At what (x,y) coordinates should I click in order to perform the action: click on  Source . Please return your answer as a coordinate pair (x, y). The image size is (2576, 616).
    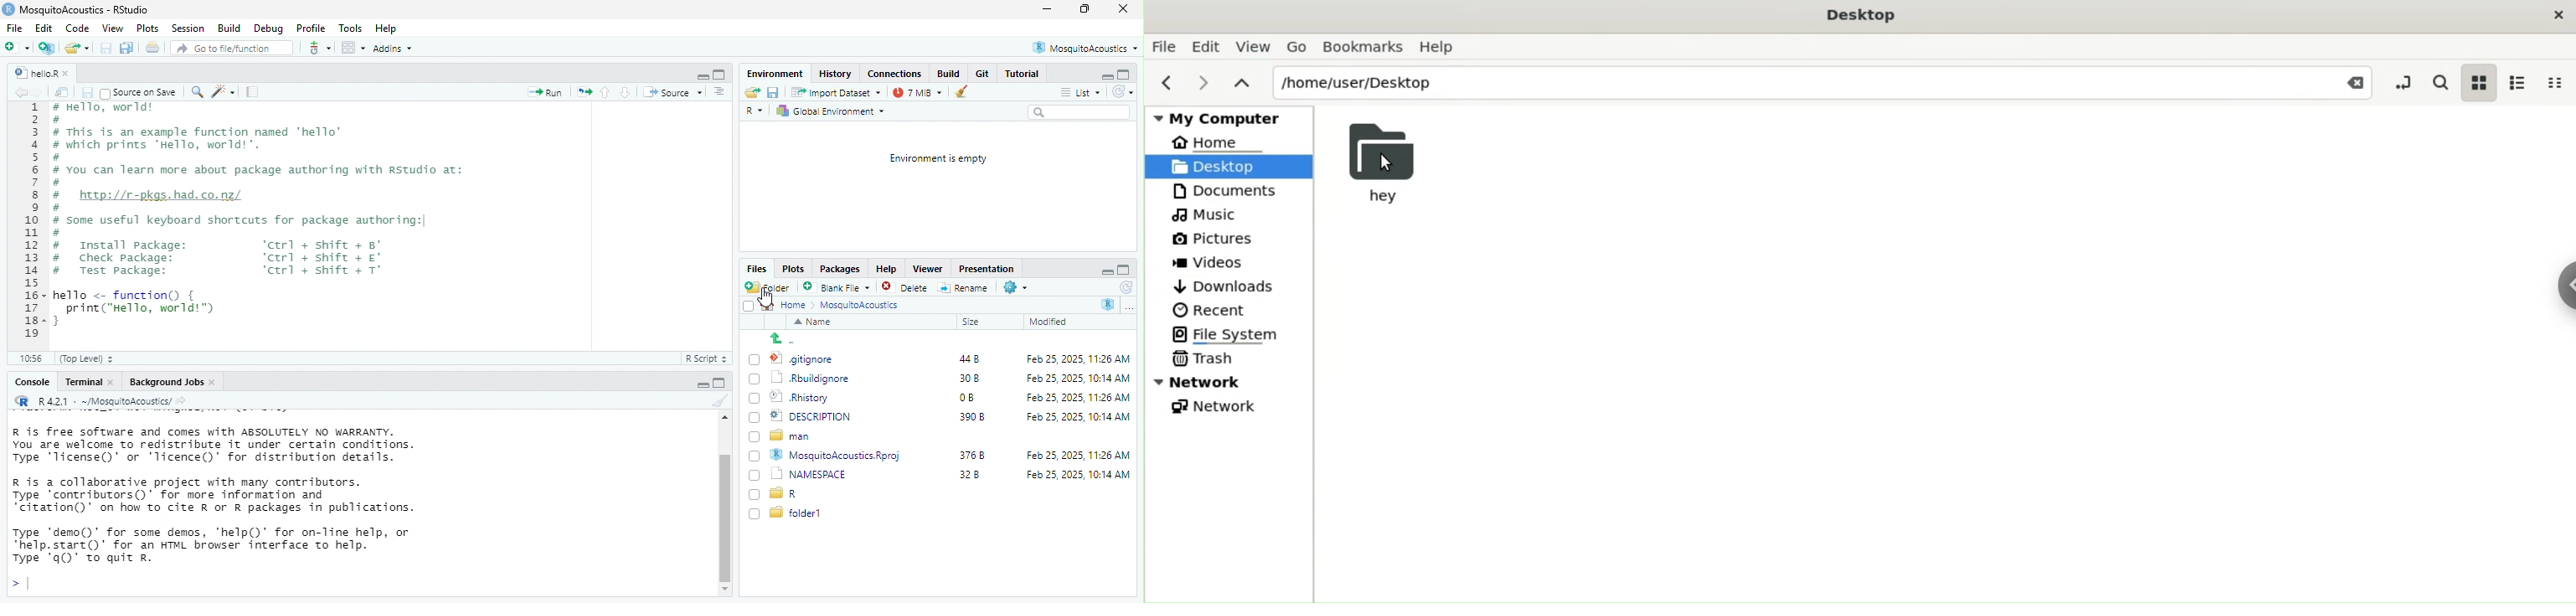
    Looking at the image, I should click on (672, 94).